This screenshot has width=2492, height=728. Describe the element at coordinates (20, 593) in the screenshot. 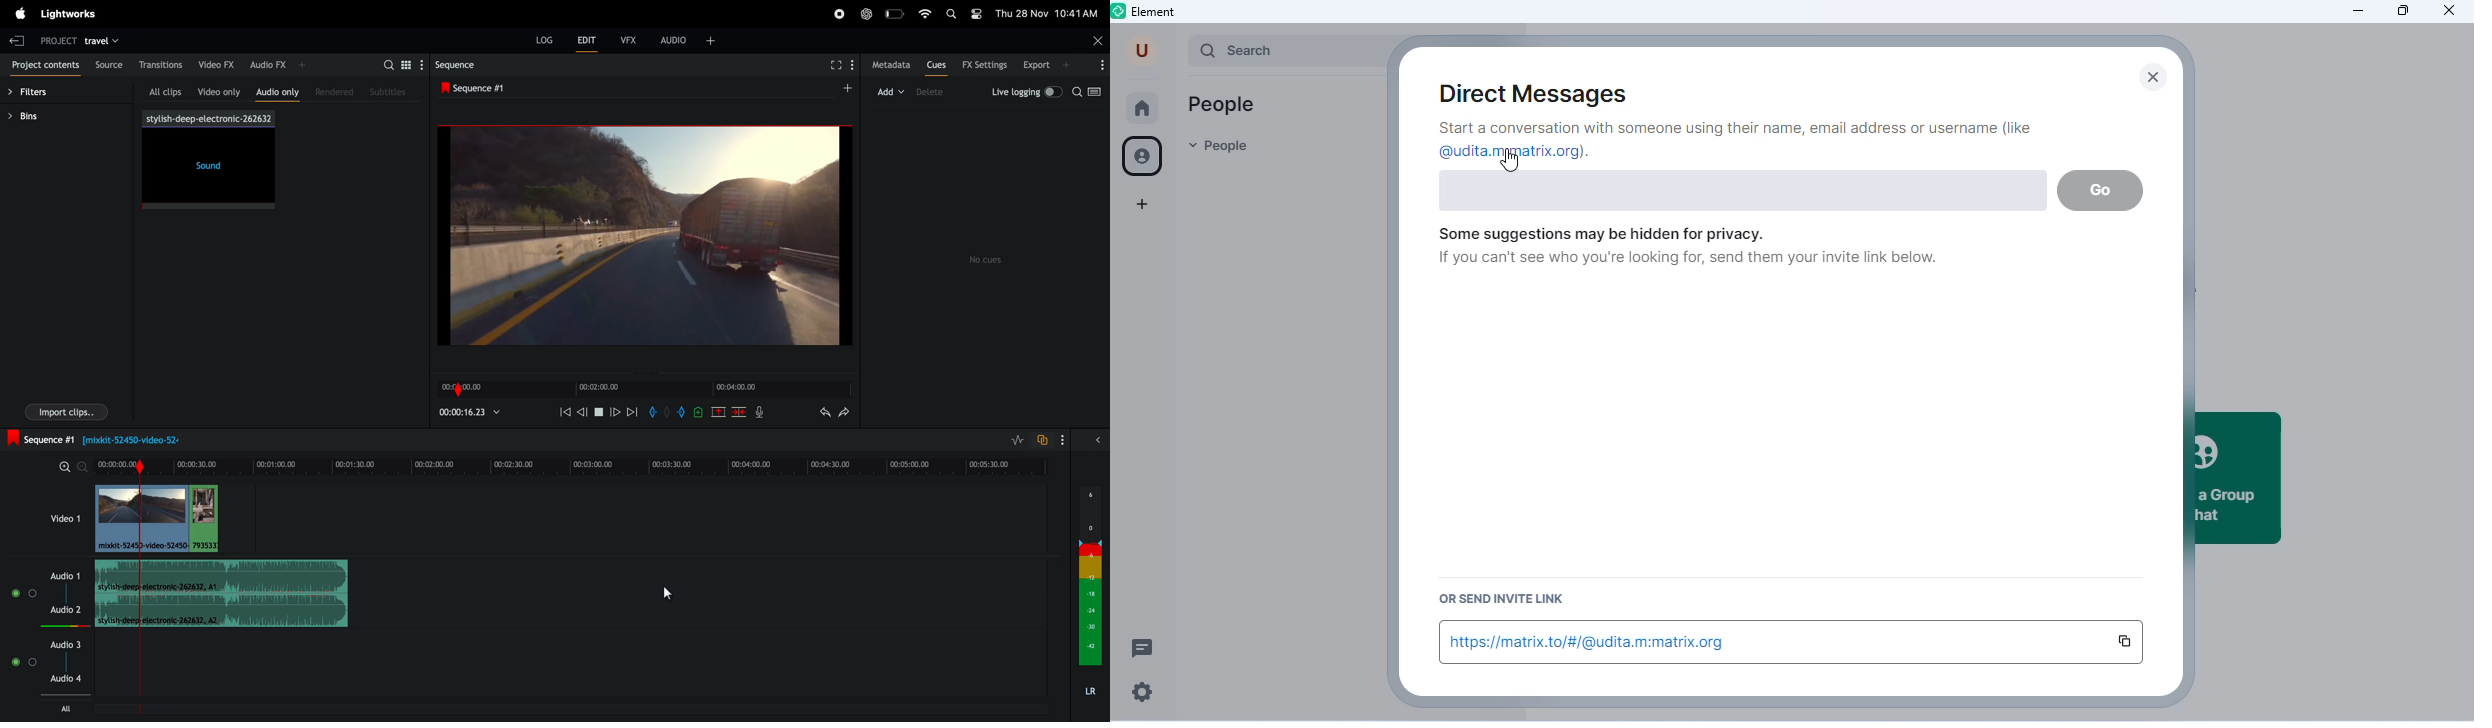

I see `Mute/Unmute track` at that location.